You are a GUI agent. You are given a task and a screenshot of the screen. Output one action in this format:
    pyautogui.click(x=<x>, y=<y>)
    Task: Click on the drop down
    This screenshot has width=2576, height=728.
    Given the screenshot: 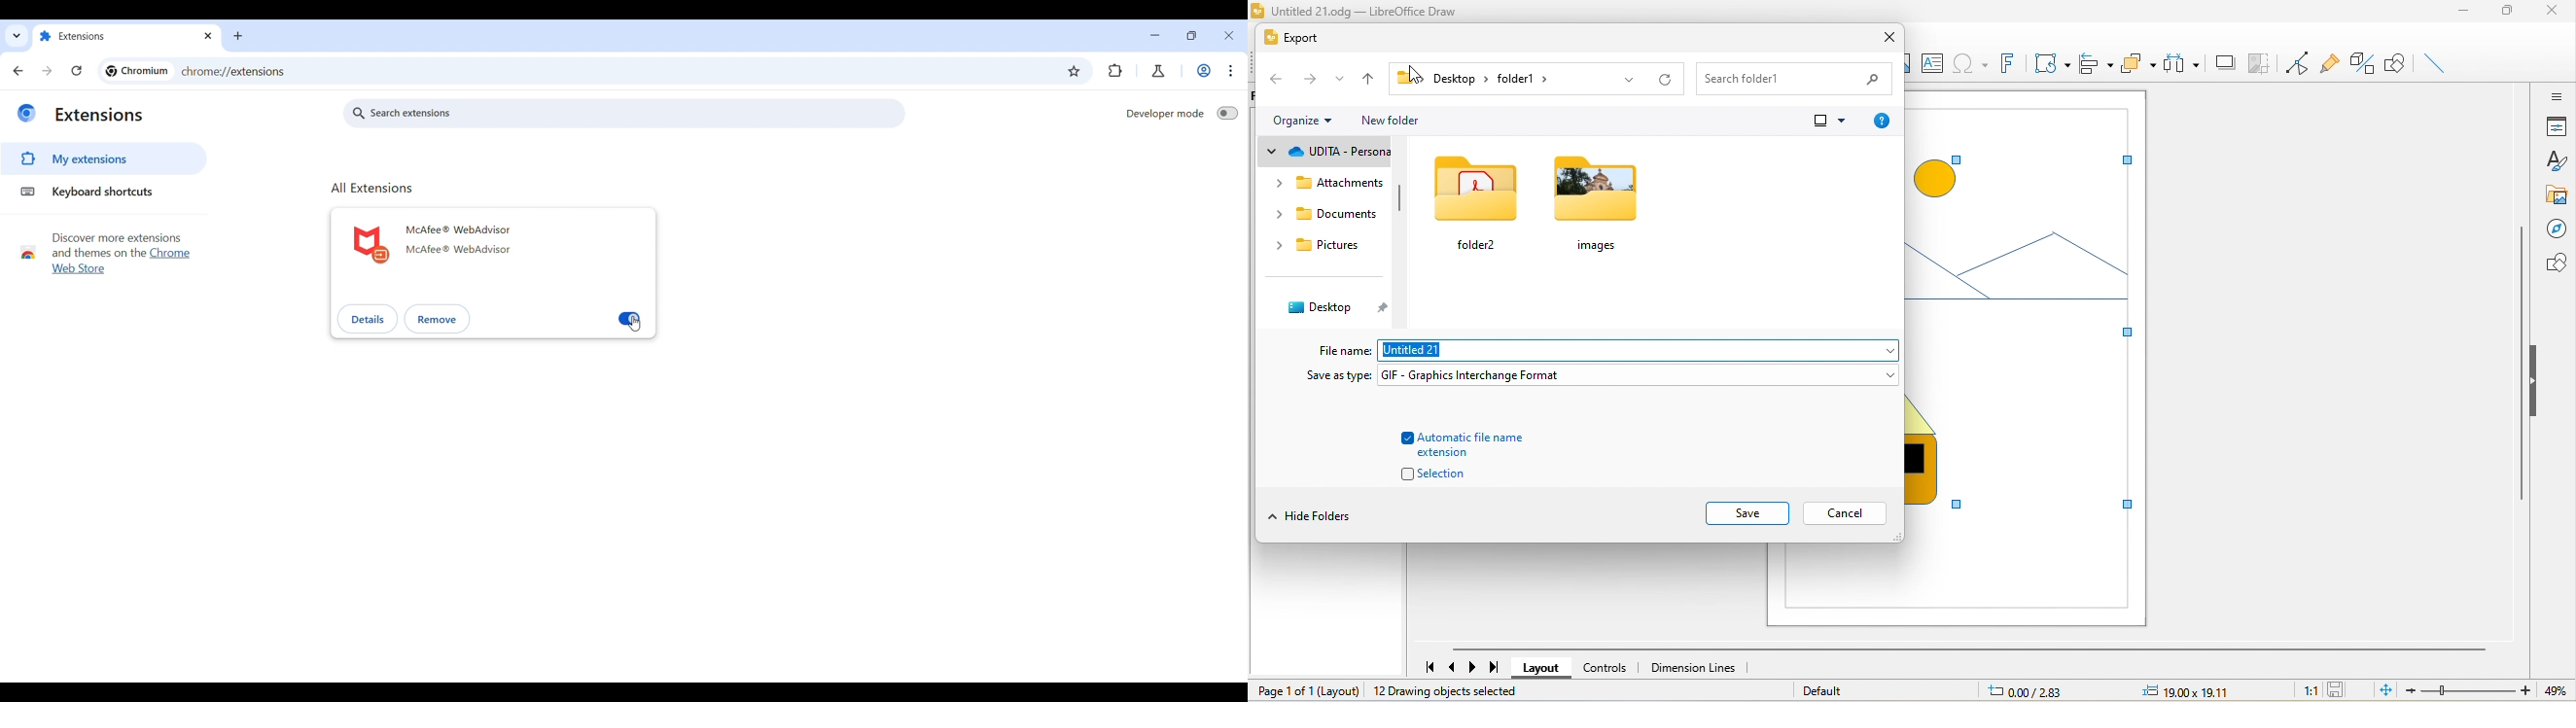 What is the action you would take?
    pyautogui.click(x=1342, y=82)
    